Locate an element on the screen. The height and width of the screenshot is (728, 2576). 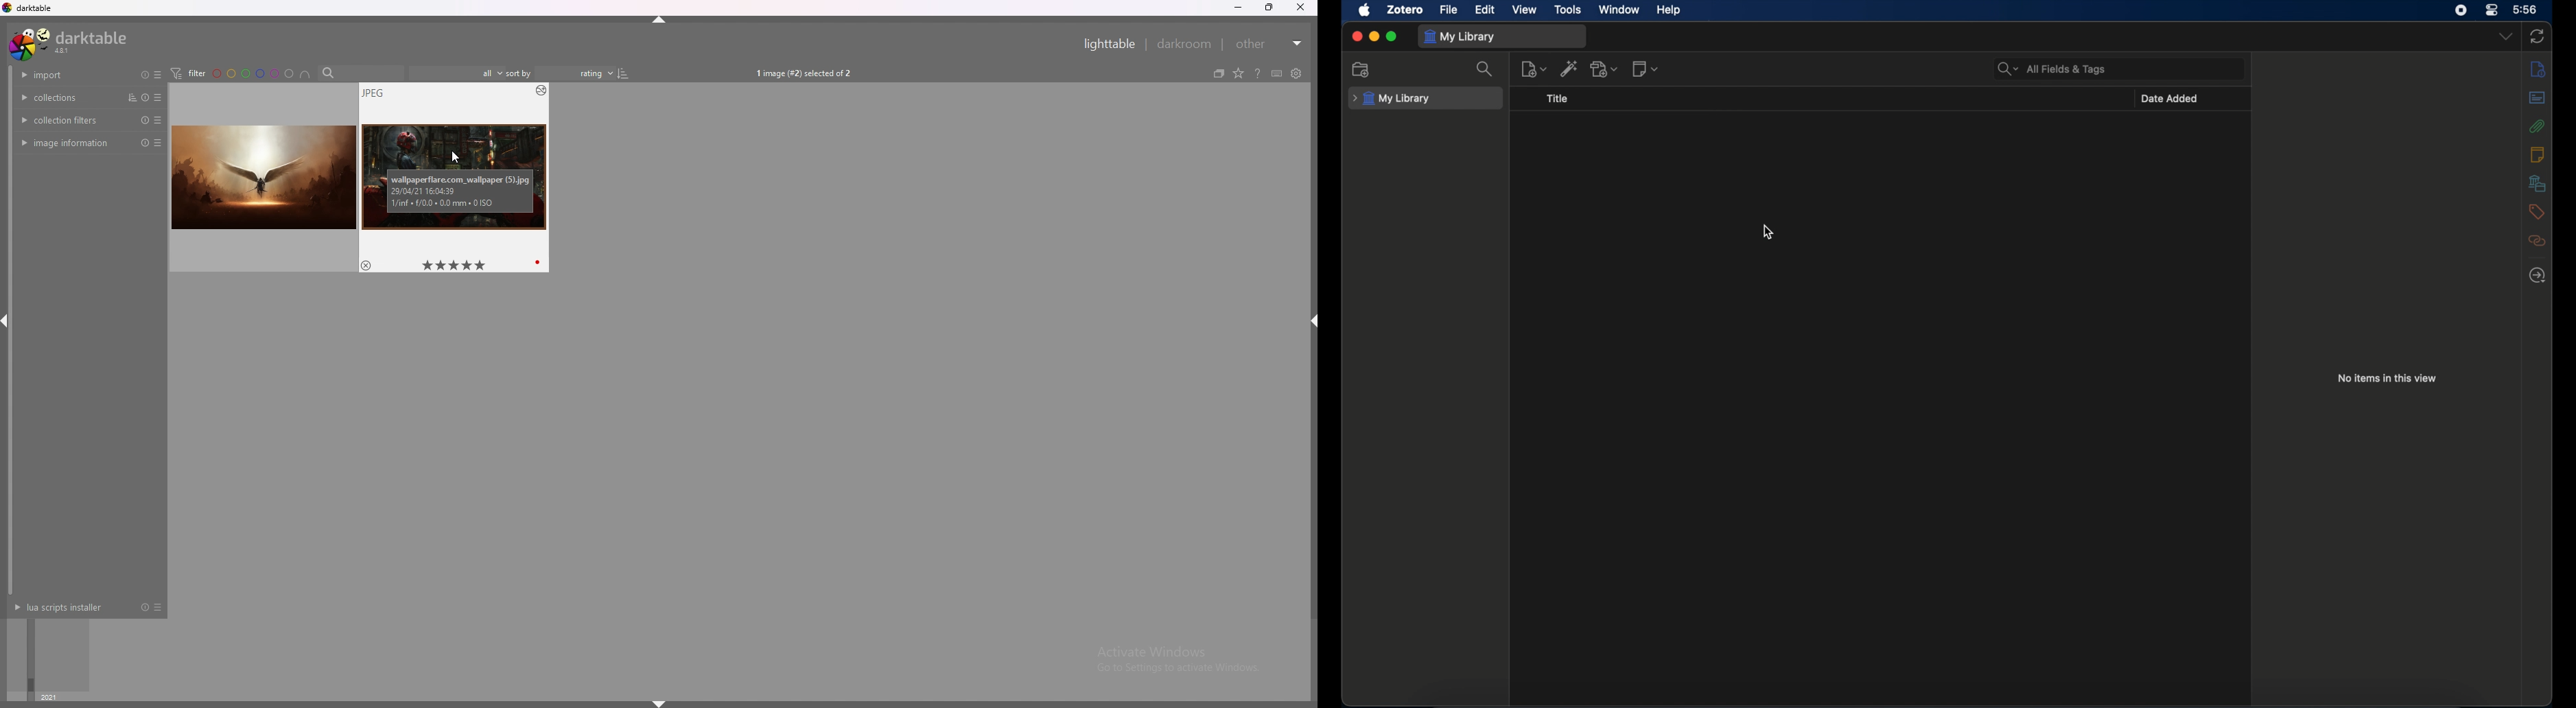
including color labels is located at coordinates (305, 75).